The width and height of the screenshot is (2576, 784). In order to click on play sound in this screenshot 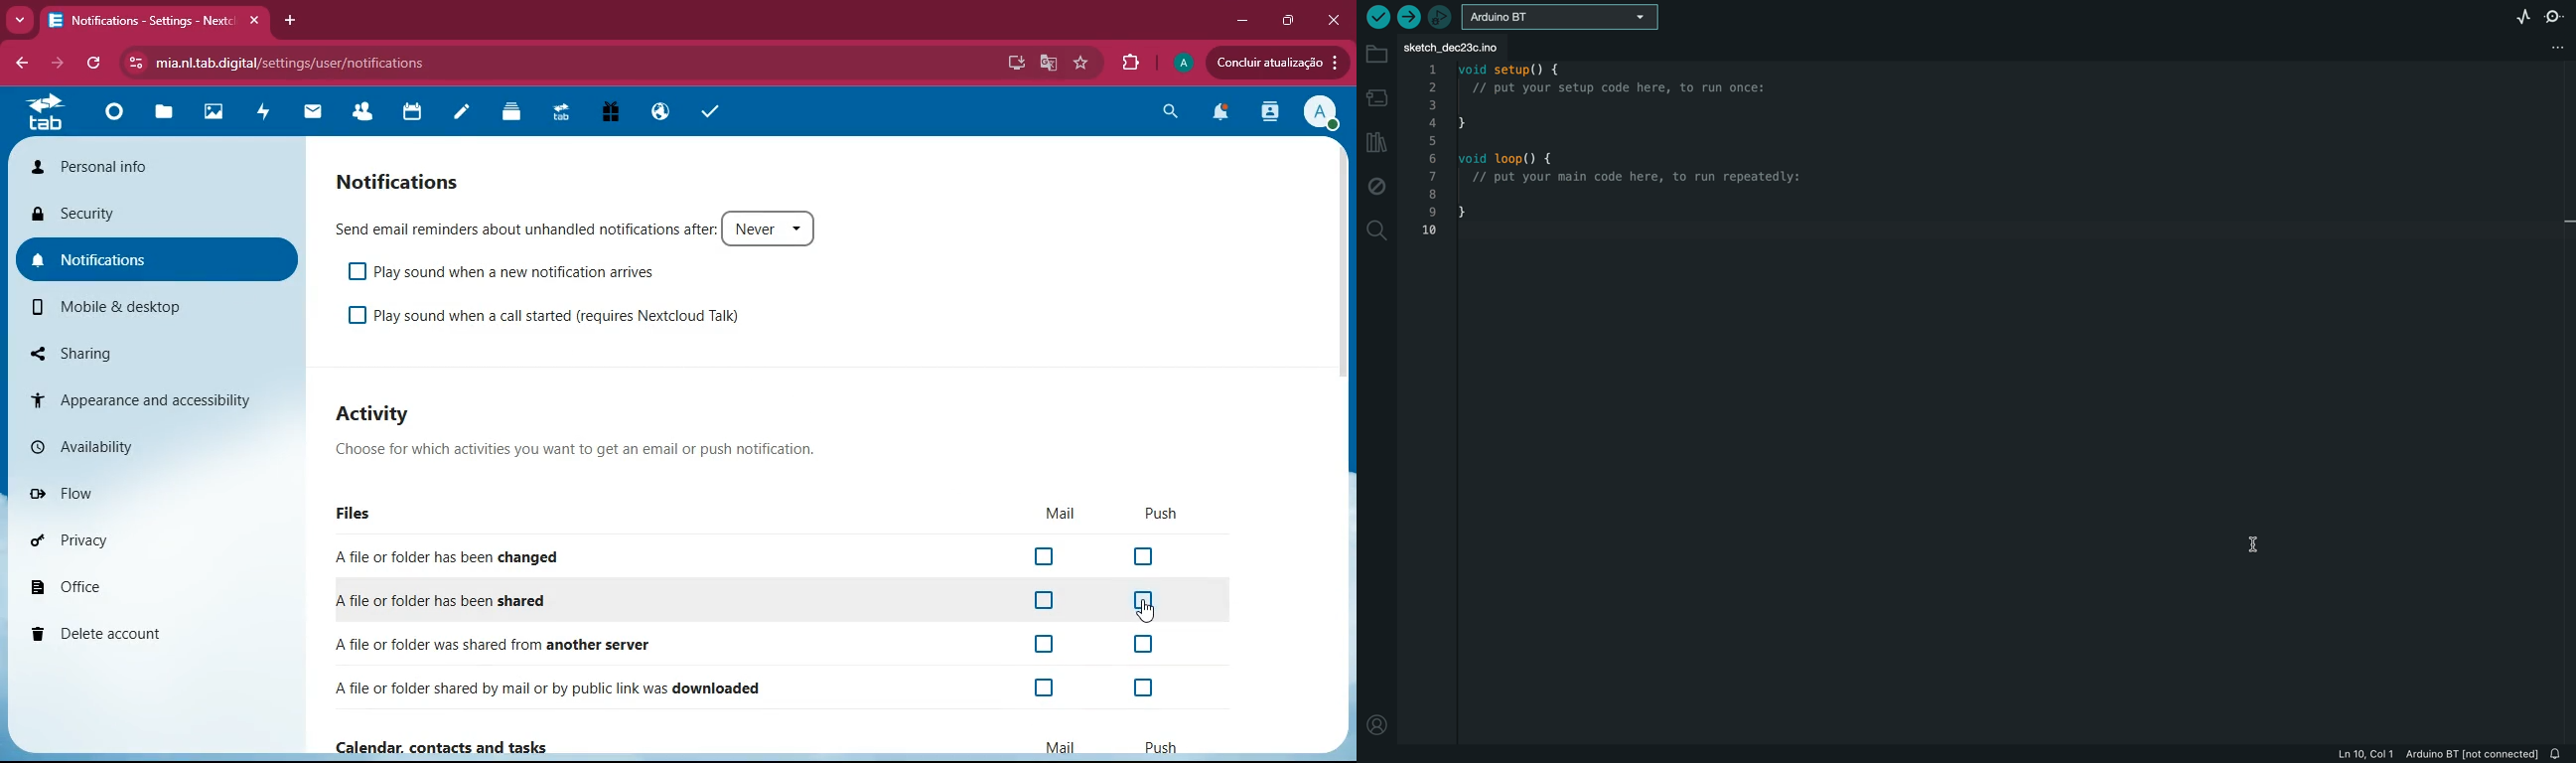, I will do `click(506, 272)`.